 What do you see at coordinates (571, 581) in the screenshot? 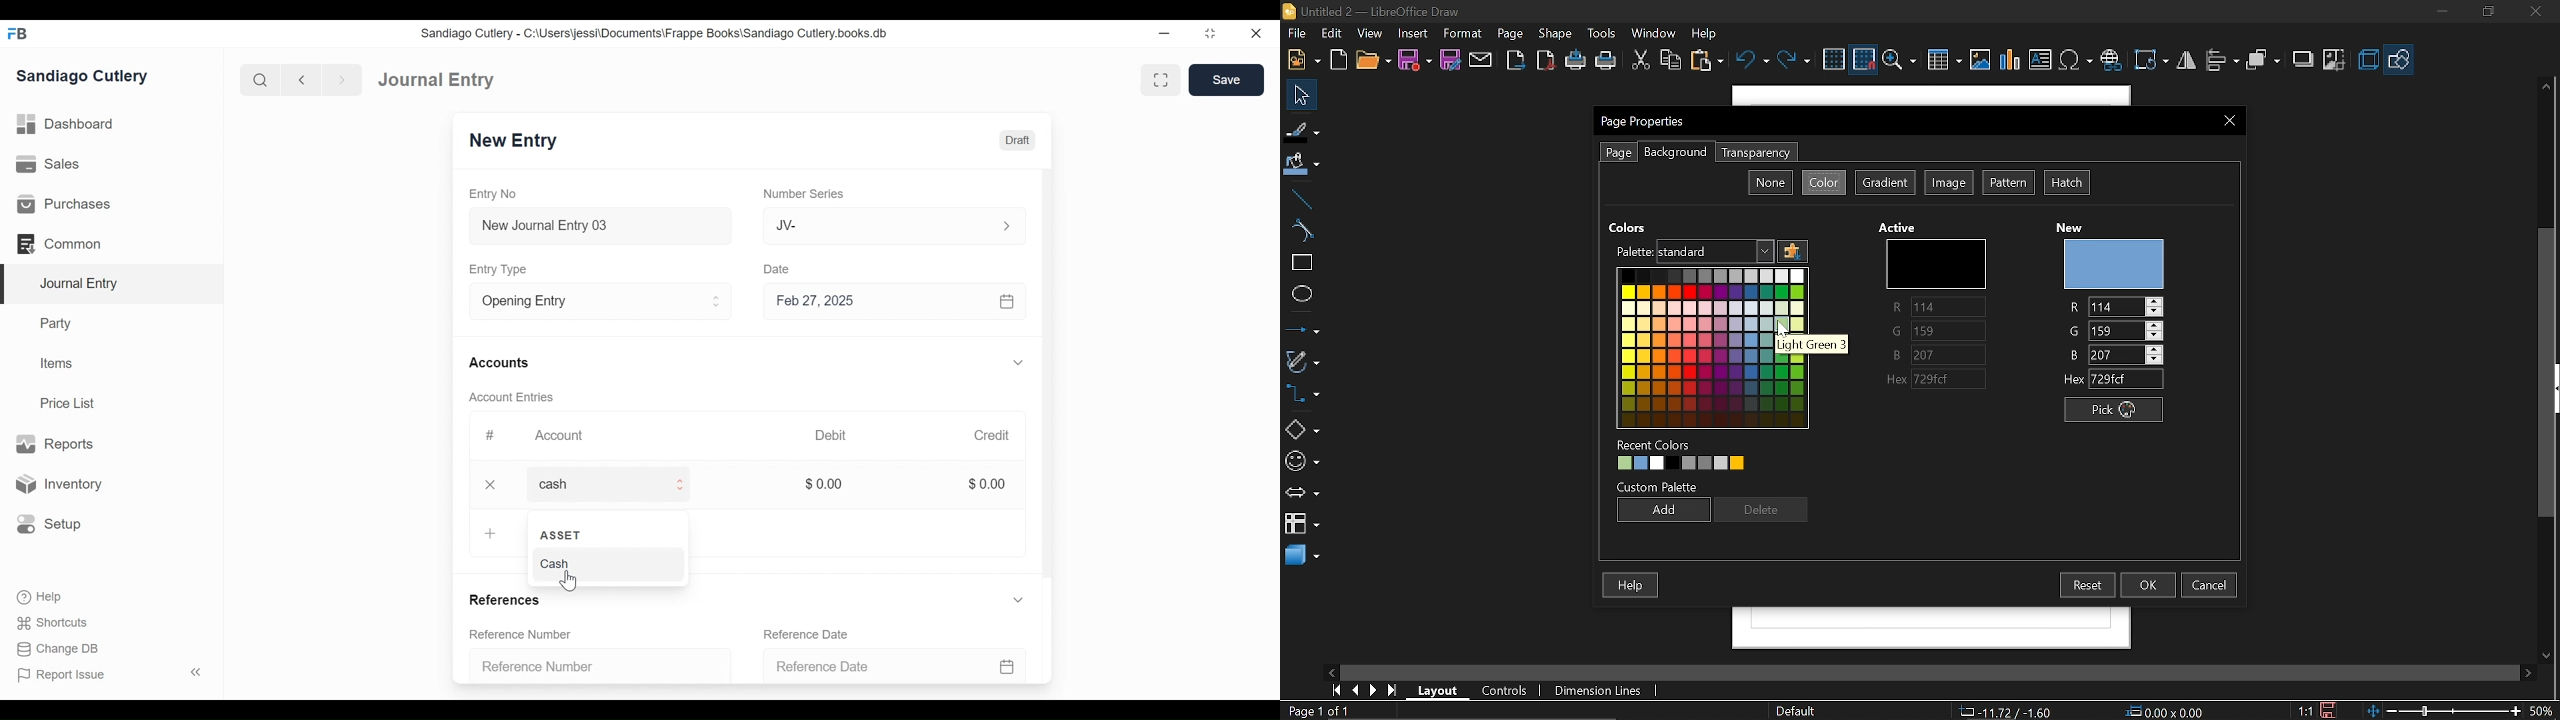
I see `Cursor` at bounding box center [571, 581].